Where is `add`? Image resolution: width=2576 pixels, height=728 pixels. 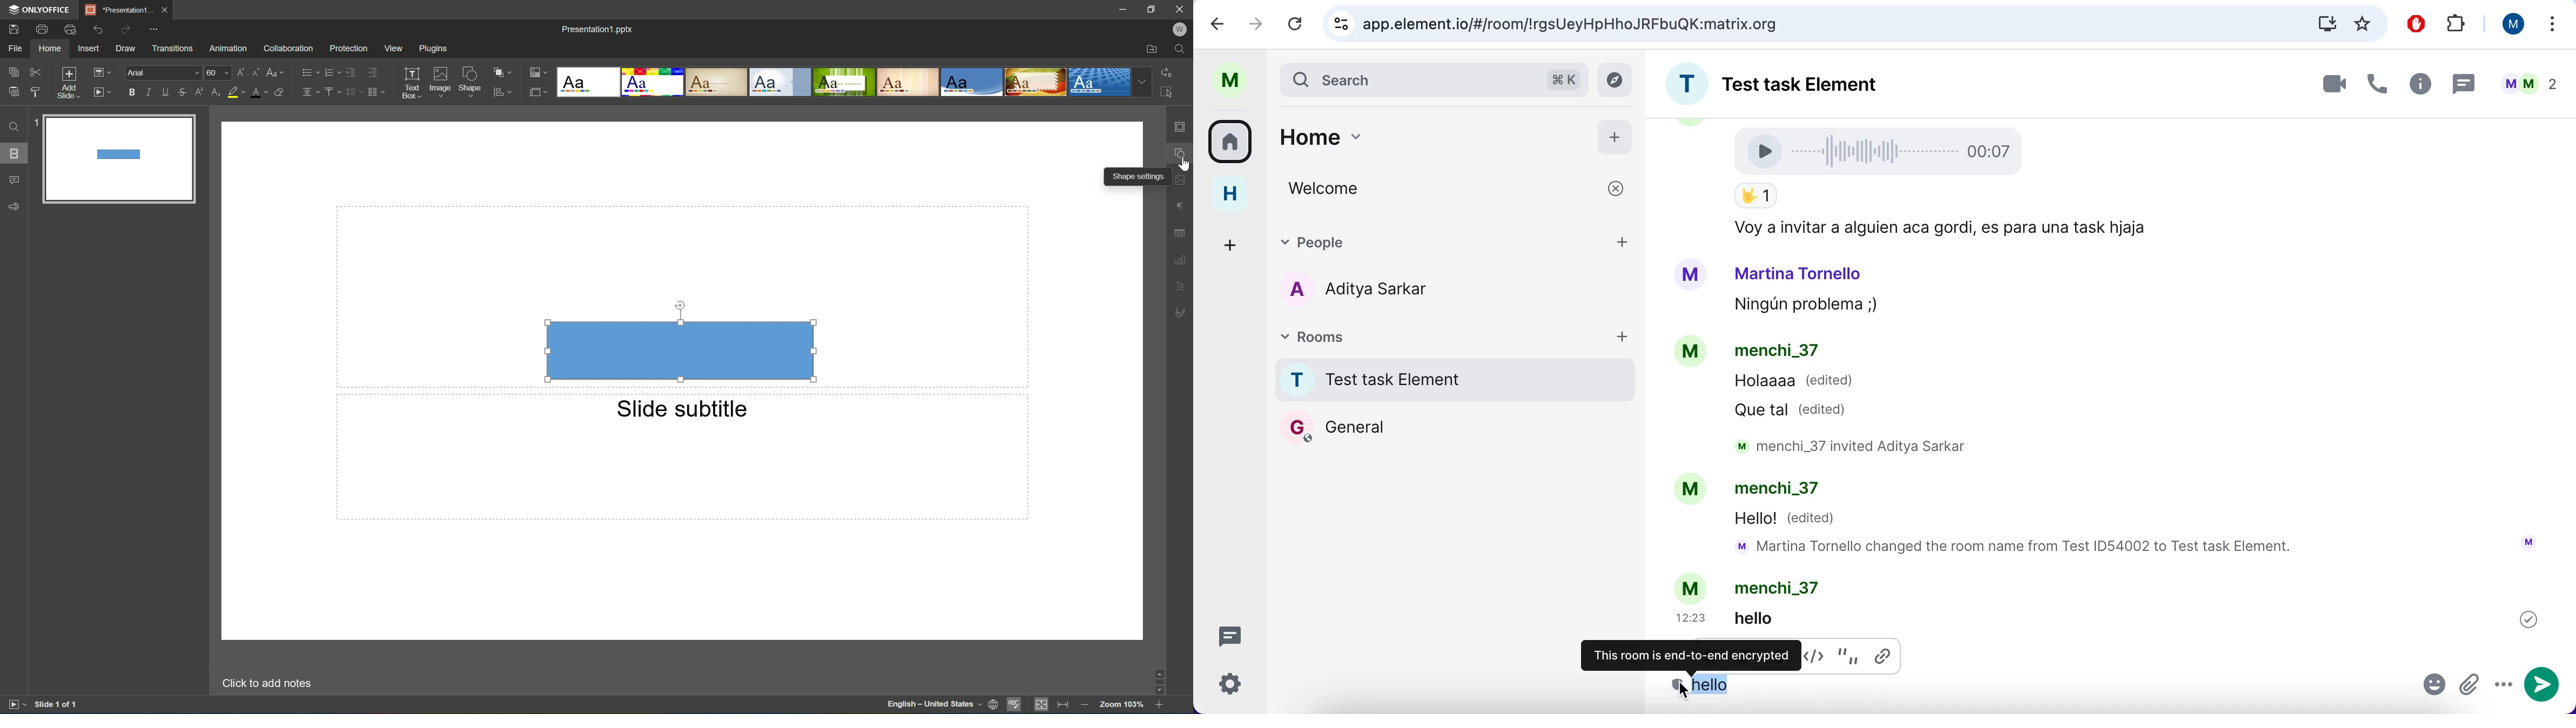
add is located at coordinates (1615, 135).